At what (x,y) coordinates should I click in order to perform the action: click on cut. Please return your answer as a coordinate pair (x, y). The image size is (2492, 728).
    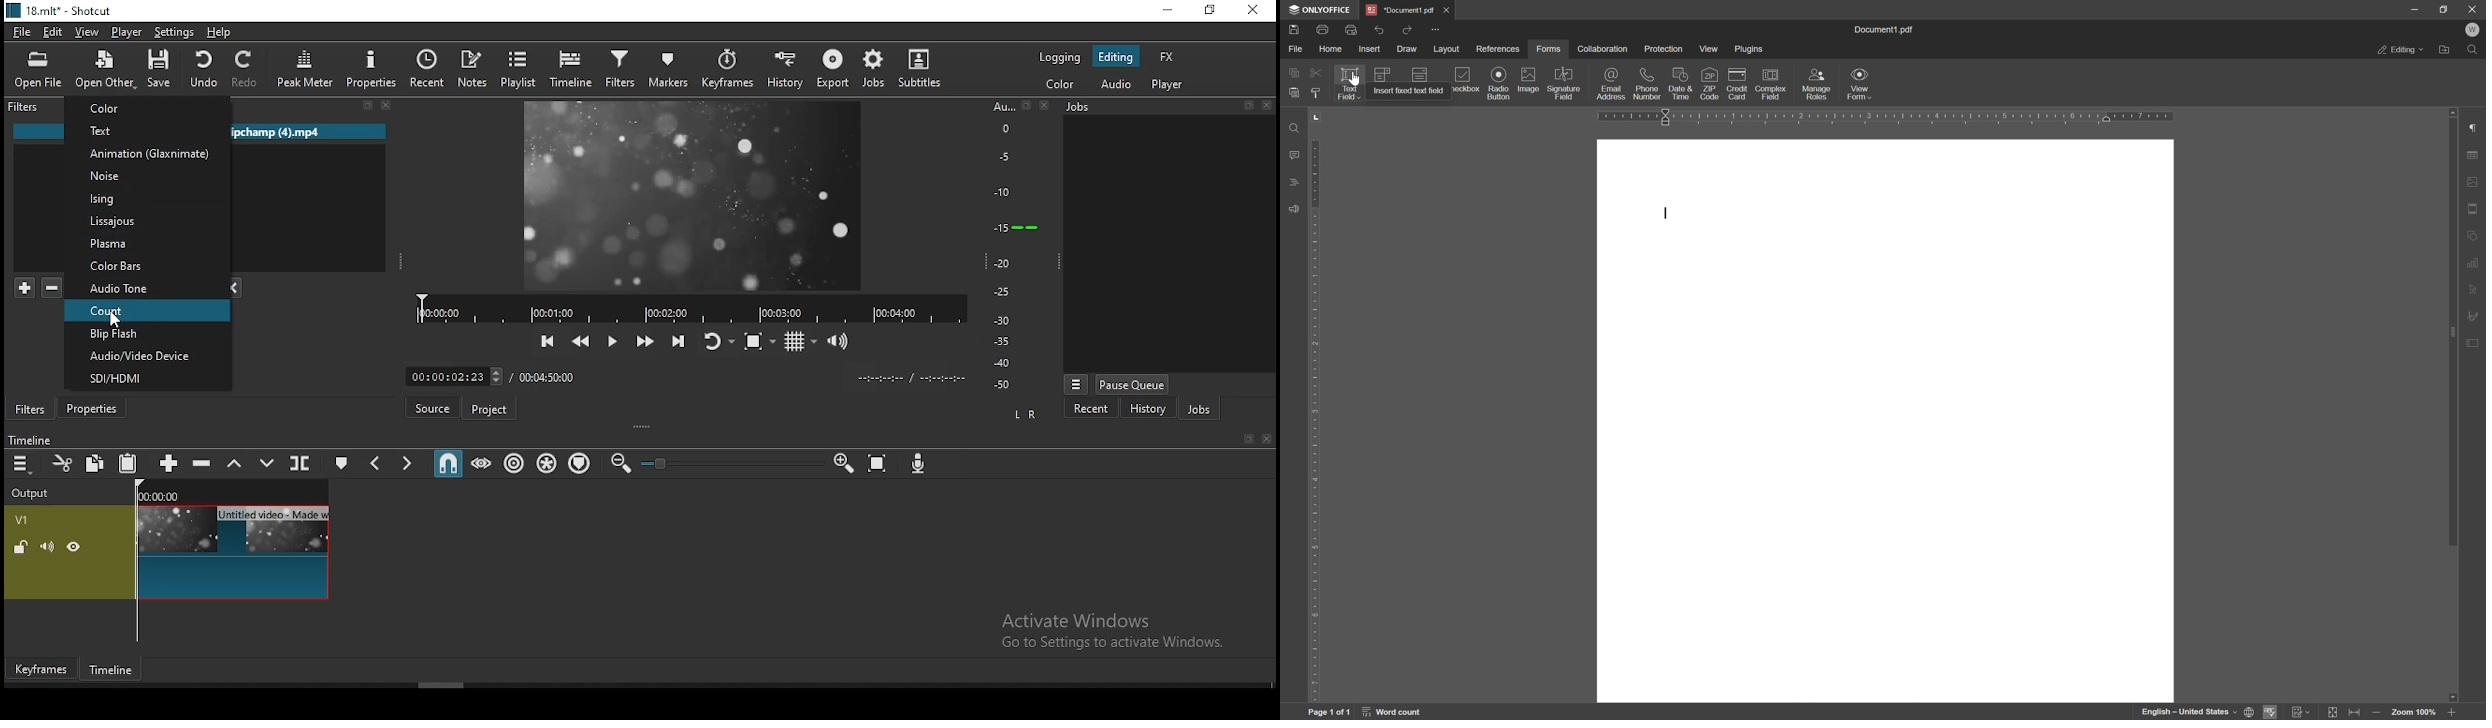
    Looking at the image, I should click on (65, 463).